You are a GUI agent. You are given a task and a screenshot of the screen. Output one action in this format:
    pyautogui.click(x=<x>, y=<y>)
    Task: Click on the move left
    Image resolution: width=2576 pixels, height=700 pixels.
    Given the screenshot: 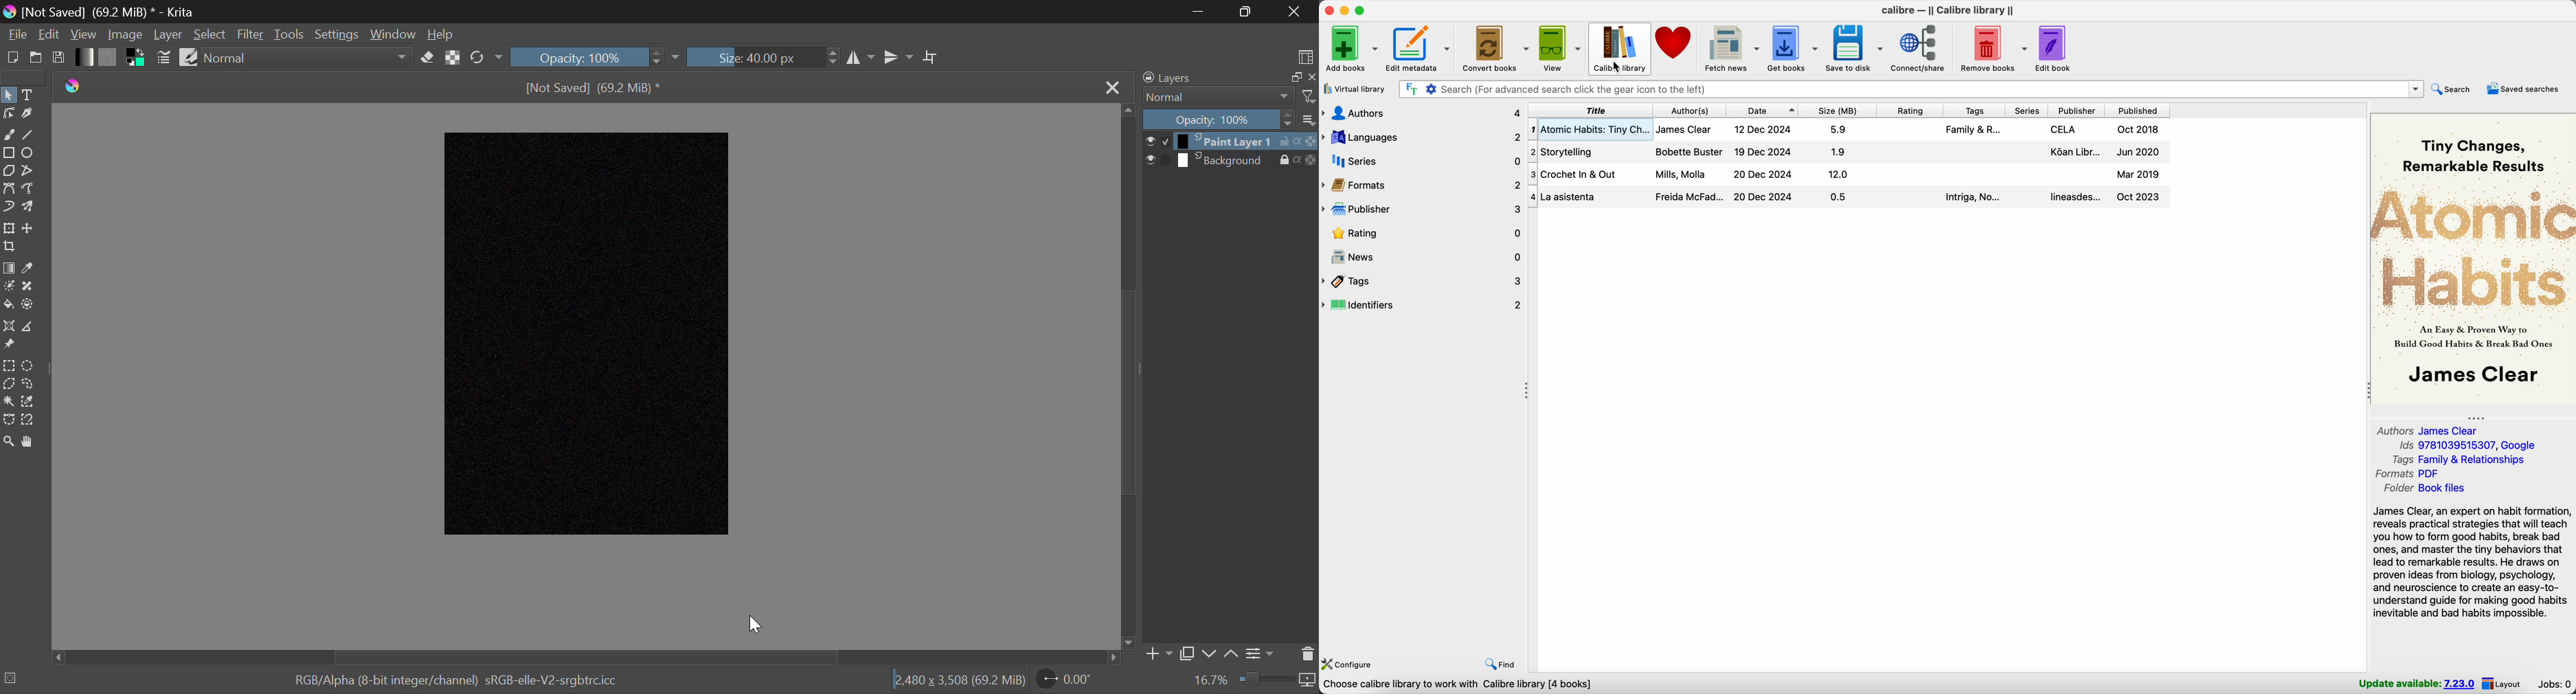 What is the action you would take?
    pyautogui.click(x=55, y=658)
    